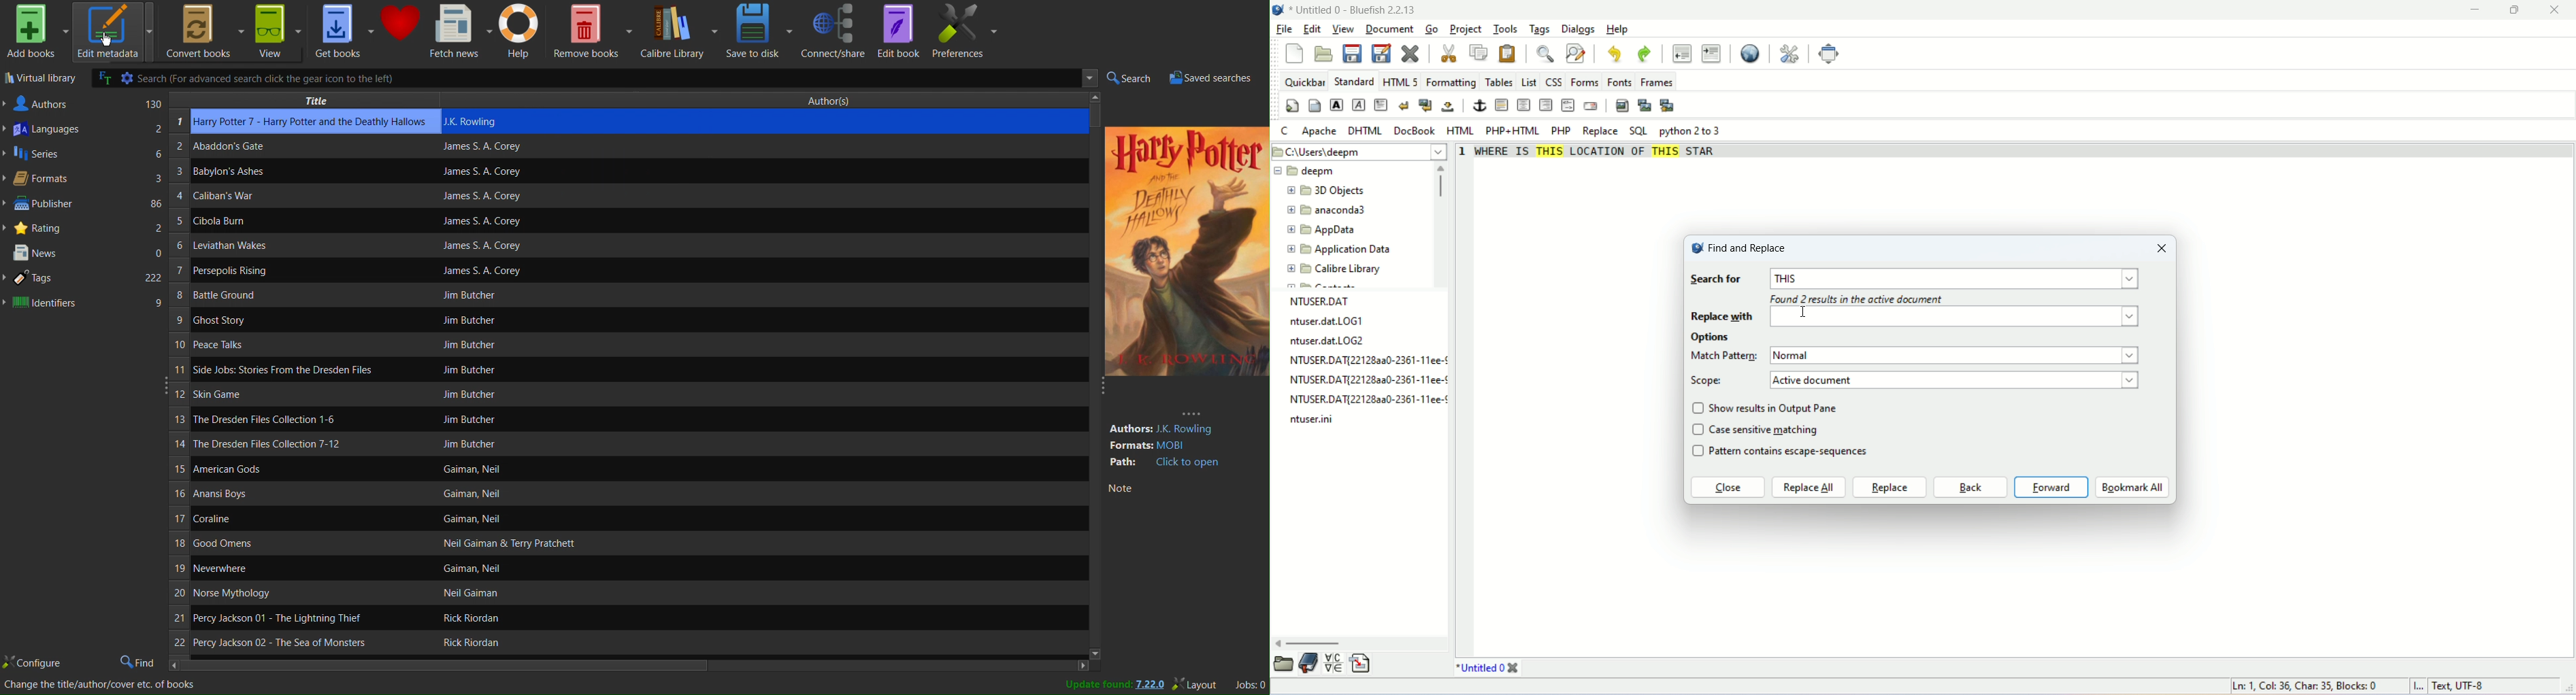 This screenshot has width=2576, height=700. I want to click on right justify, so click(1545, 104).